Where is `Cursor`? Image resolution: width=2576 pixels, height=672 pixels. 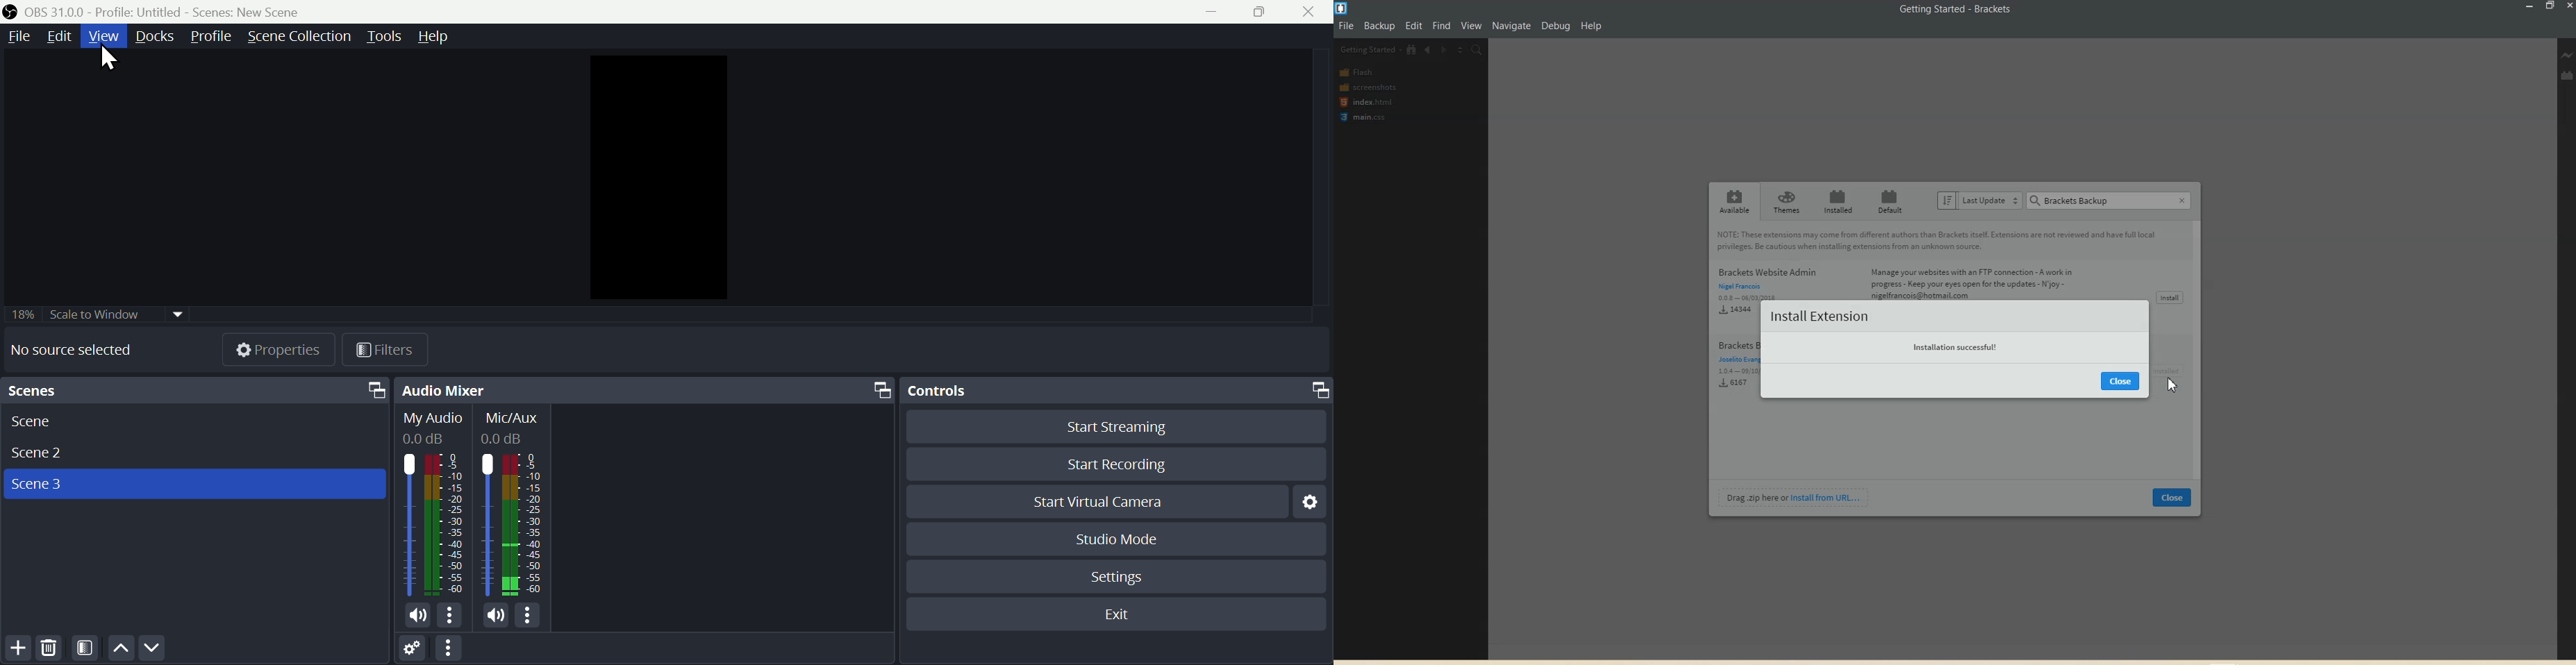 Cursor is located at coordinates (111, 60).